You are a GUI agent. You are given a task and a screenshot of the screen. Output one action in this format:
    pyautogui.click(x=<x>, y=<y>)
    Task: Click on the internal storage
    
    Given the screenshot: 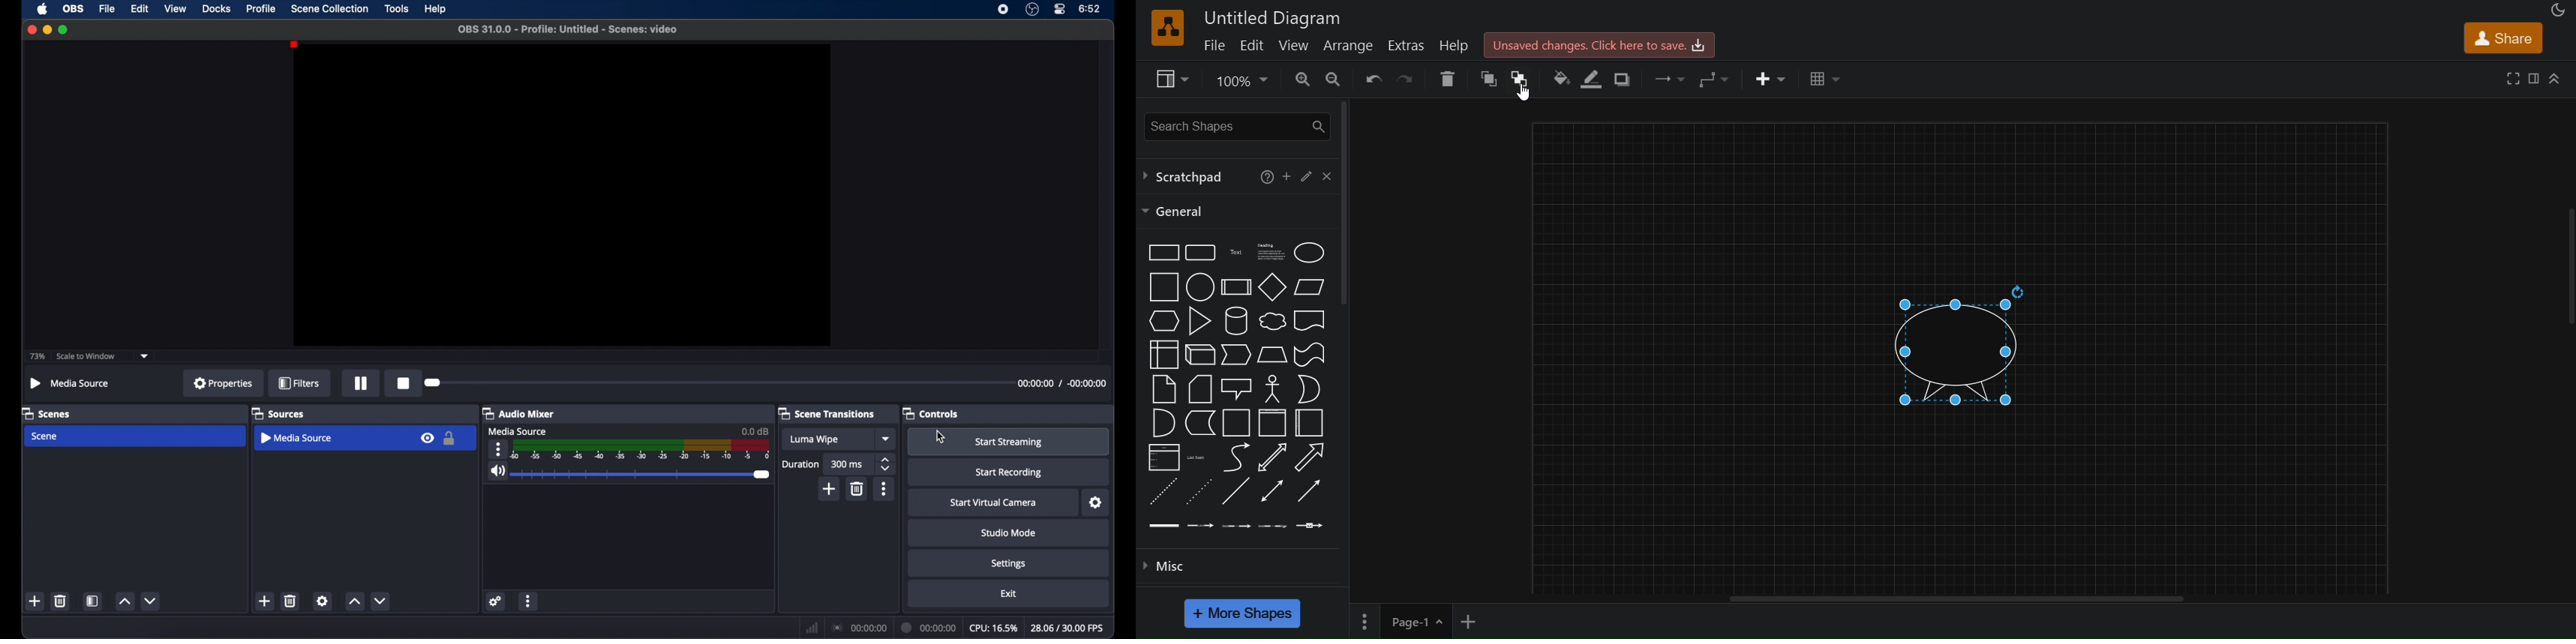 What is the action you would take?
    pyautogui.click(x=1164, y=353)
    